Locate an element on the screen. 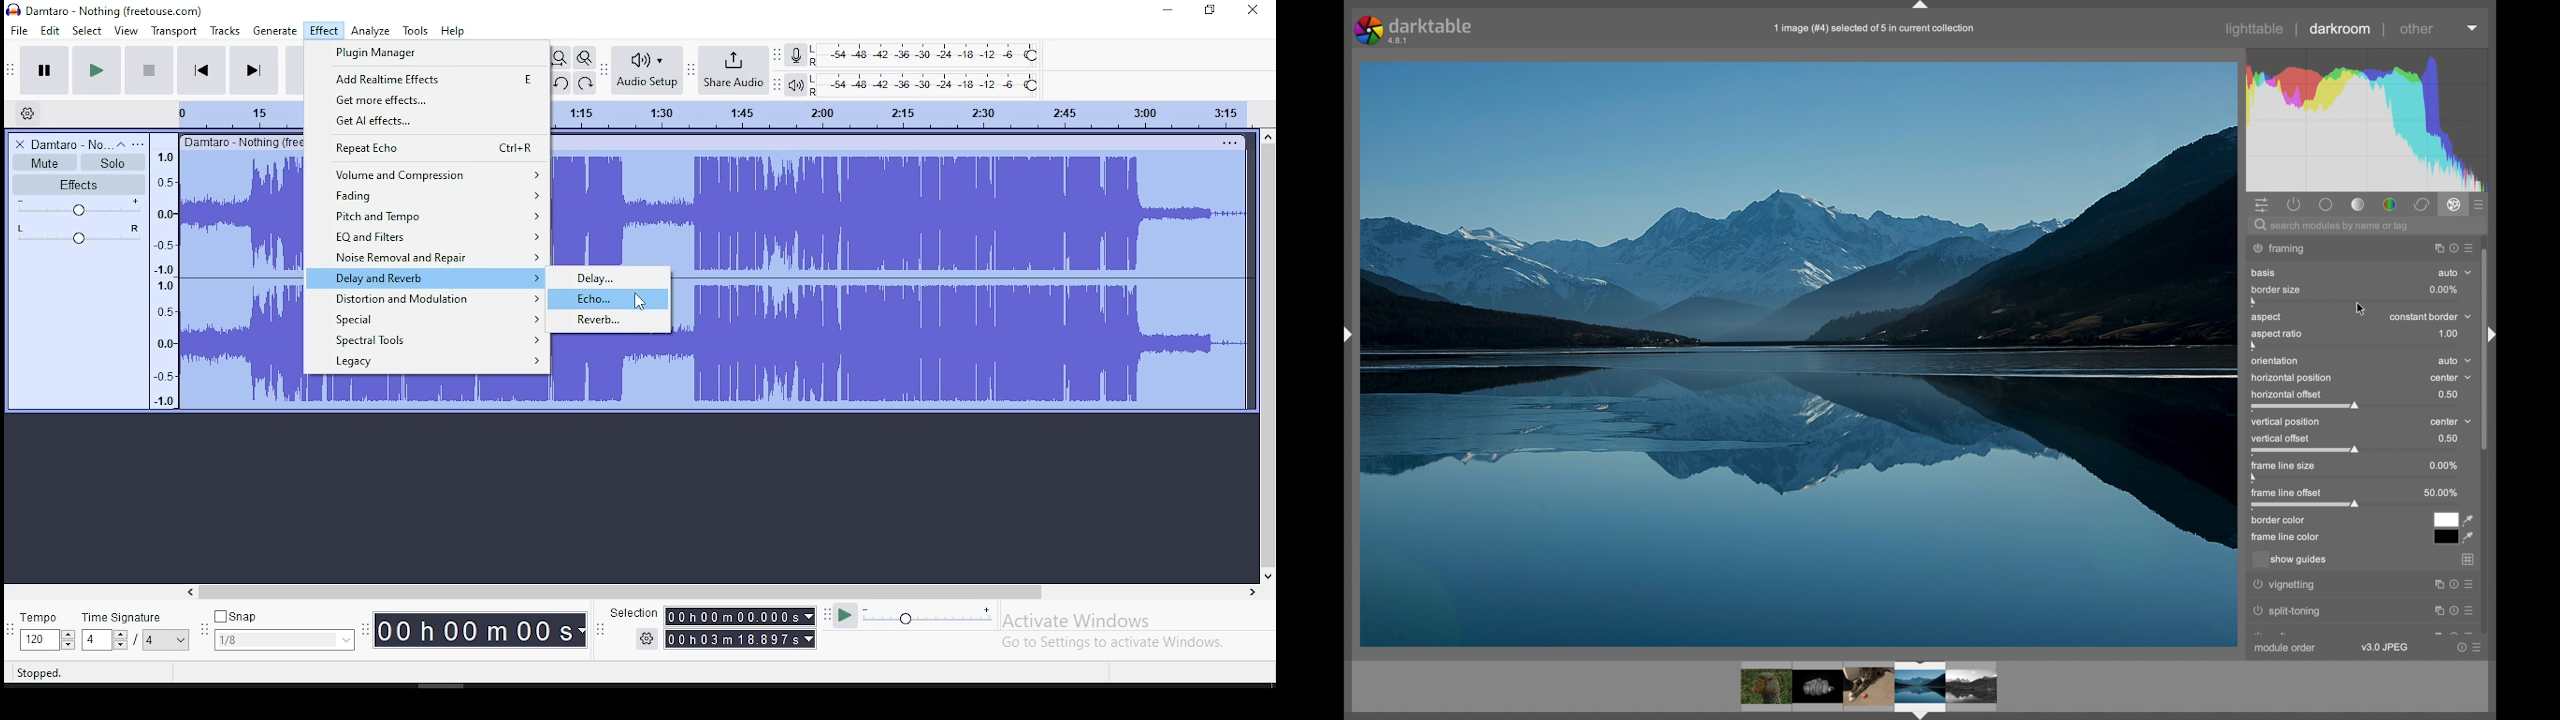 This screenshot has width=2576, height=728. search is located at coordinates (2333, 227).